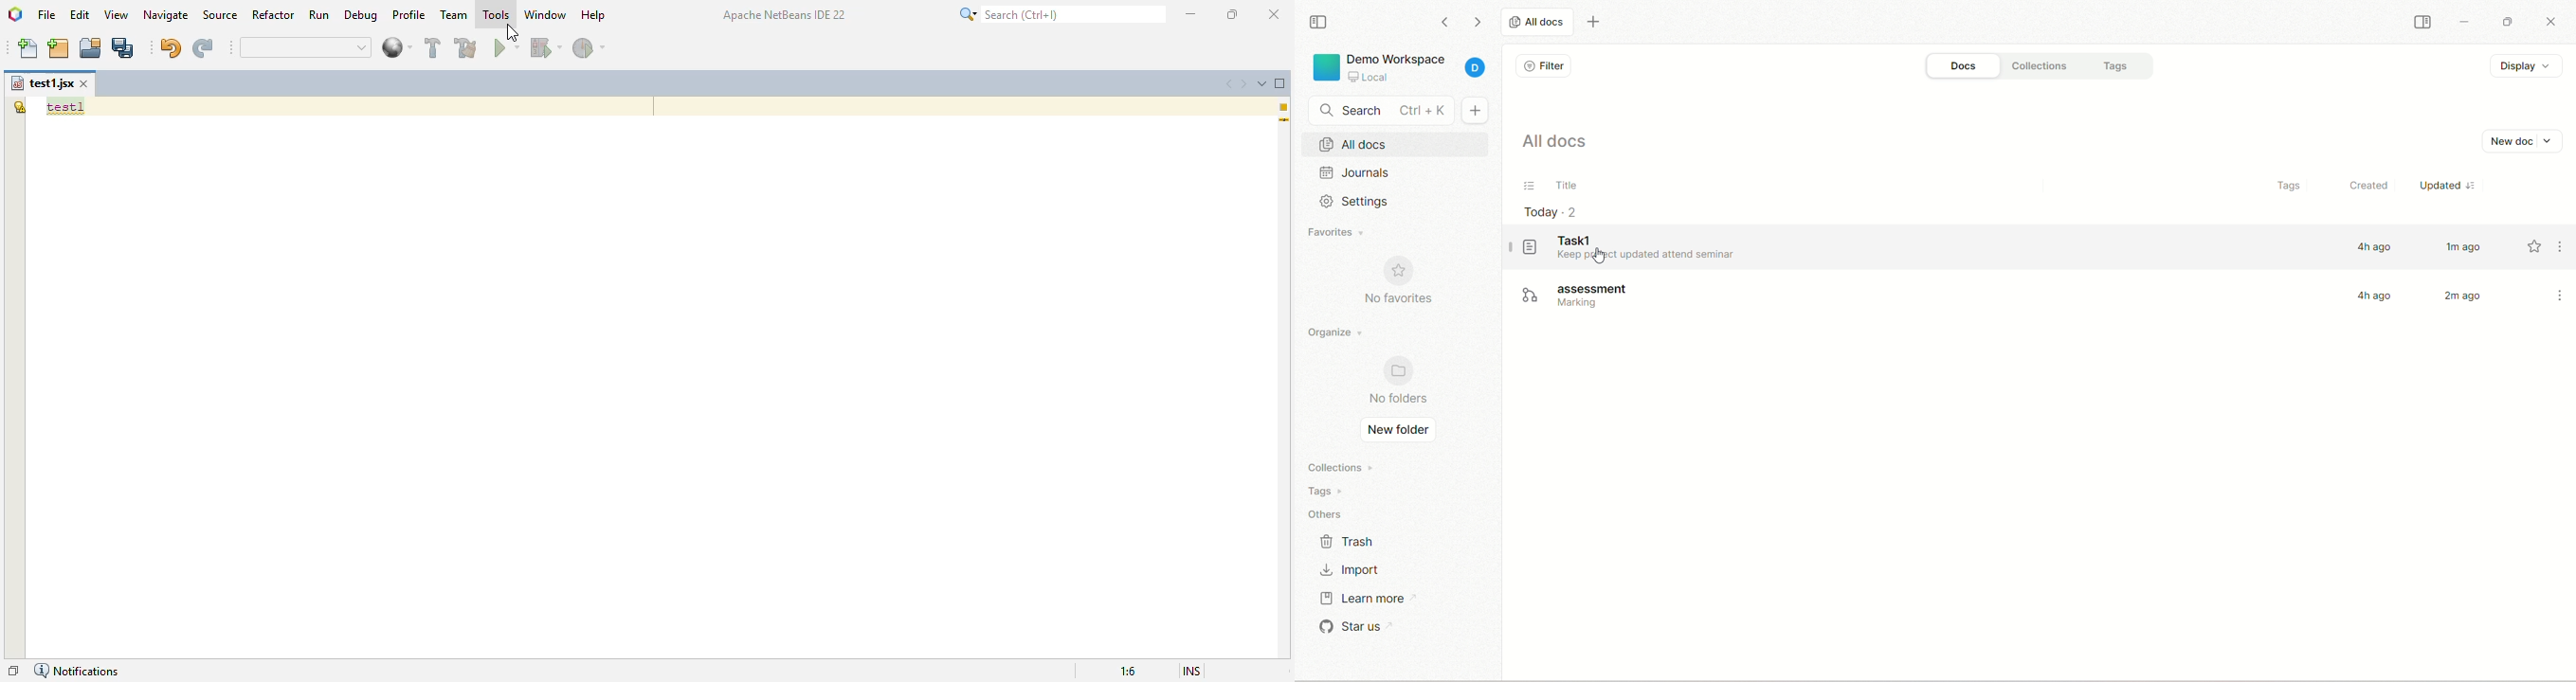 This screenshot has width=2576, height=700. What do you see at coordinates (307, 47) in the screenshot?
I see `quick search bar` at bounding box center [307, 47].